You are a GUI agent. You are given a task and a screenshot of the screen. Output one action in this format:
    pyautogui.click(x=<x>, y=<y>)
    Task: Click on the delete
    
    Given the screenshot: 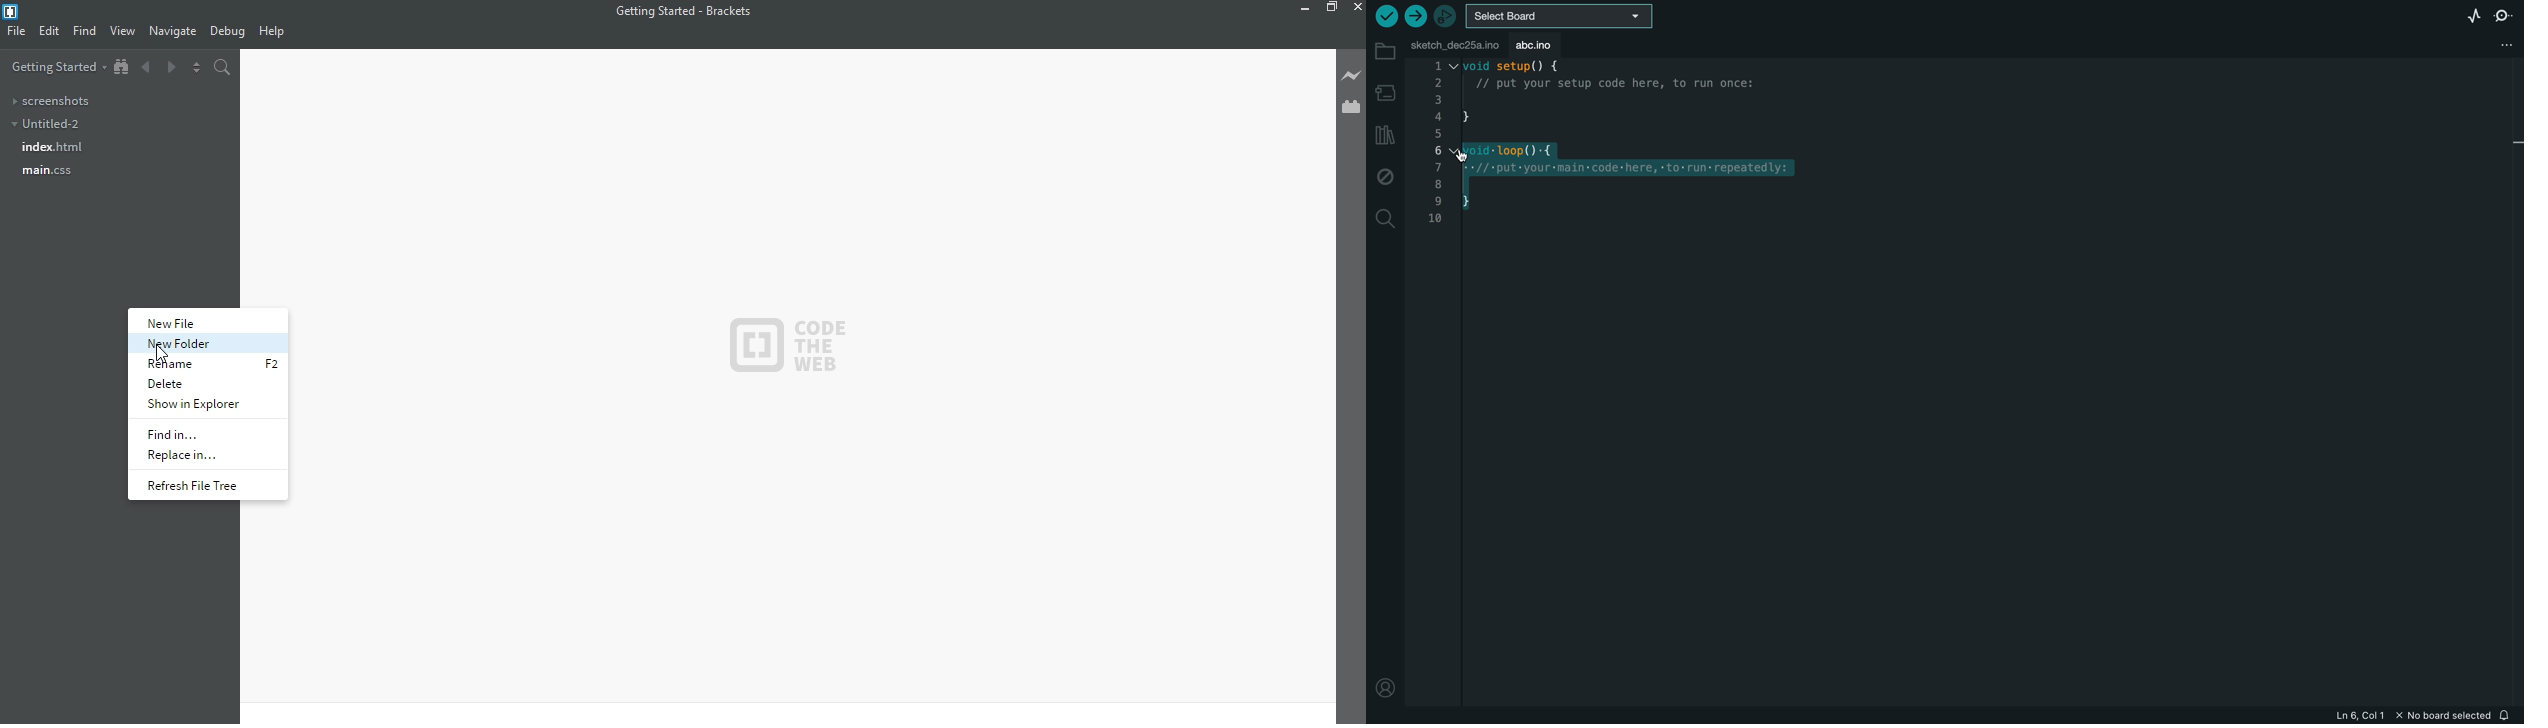 What is the action you would take?
    pyautogui.click(x=182, y=384)
    